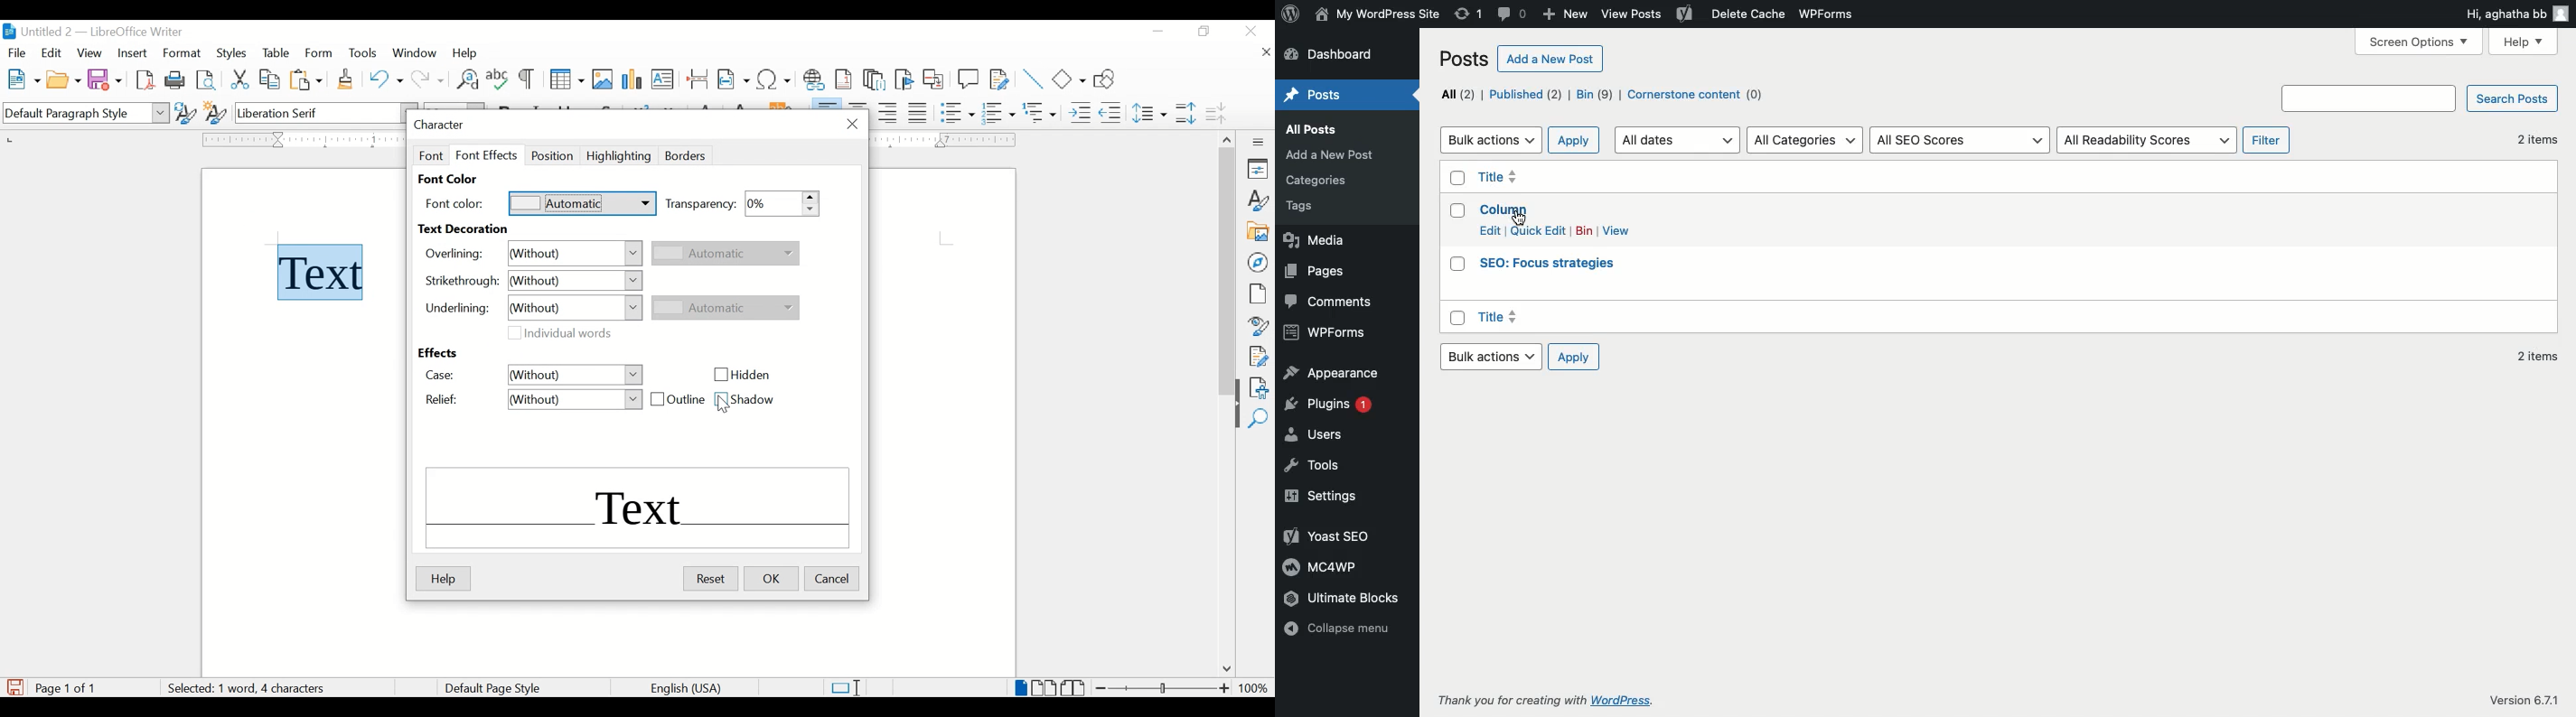  What do you see at coordinates (1829, 14) in the screenshot?
I see `WPForms` at bounding box center [1829, 14].